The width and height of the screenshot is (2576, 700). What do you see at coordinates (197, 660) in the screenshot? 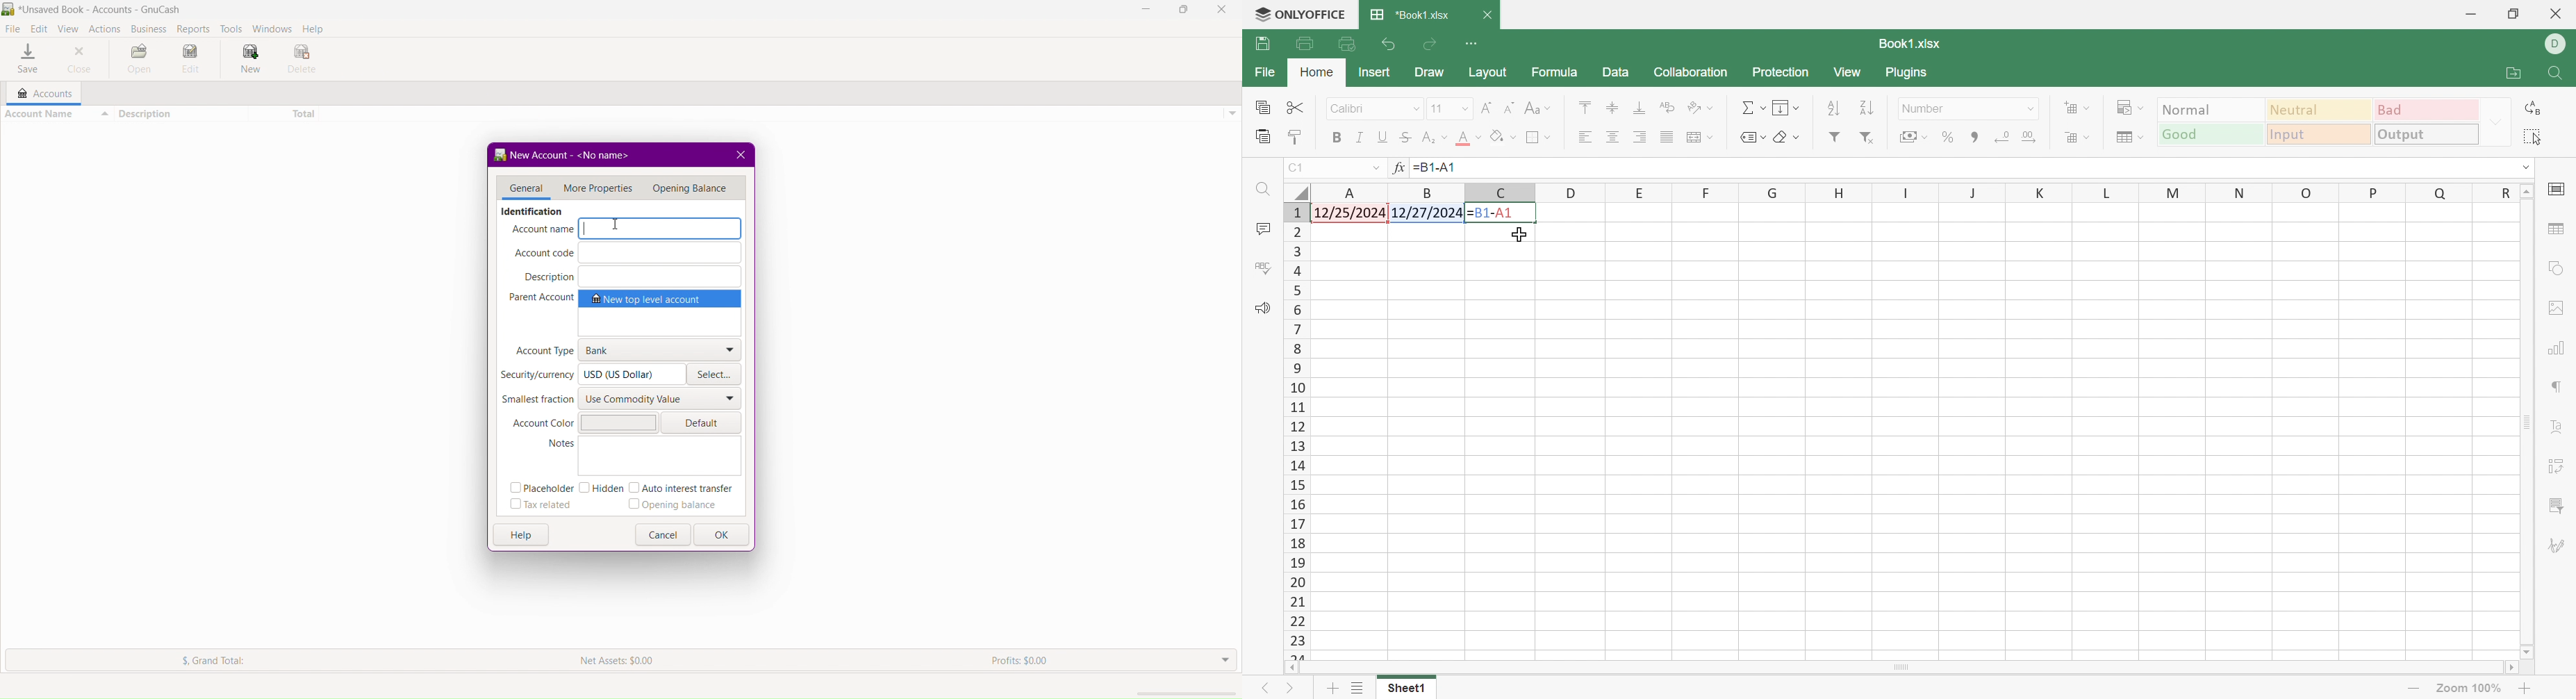
I see `$. Grand Total` at bounding box center [197, 660].